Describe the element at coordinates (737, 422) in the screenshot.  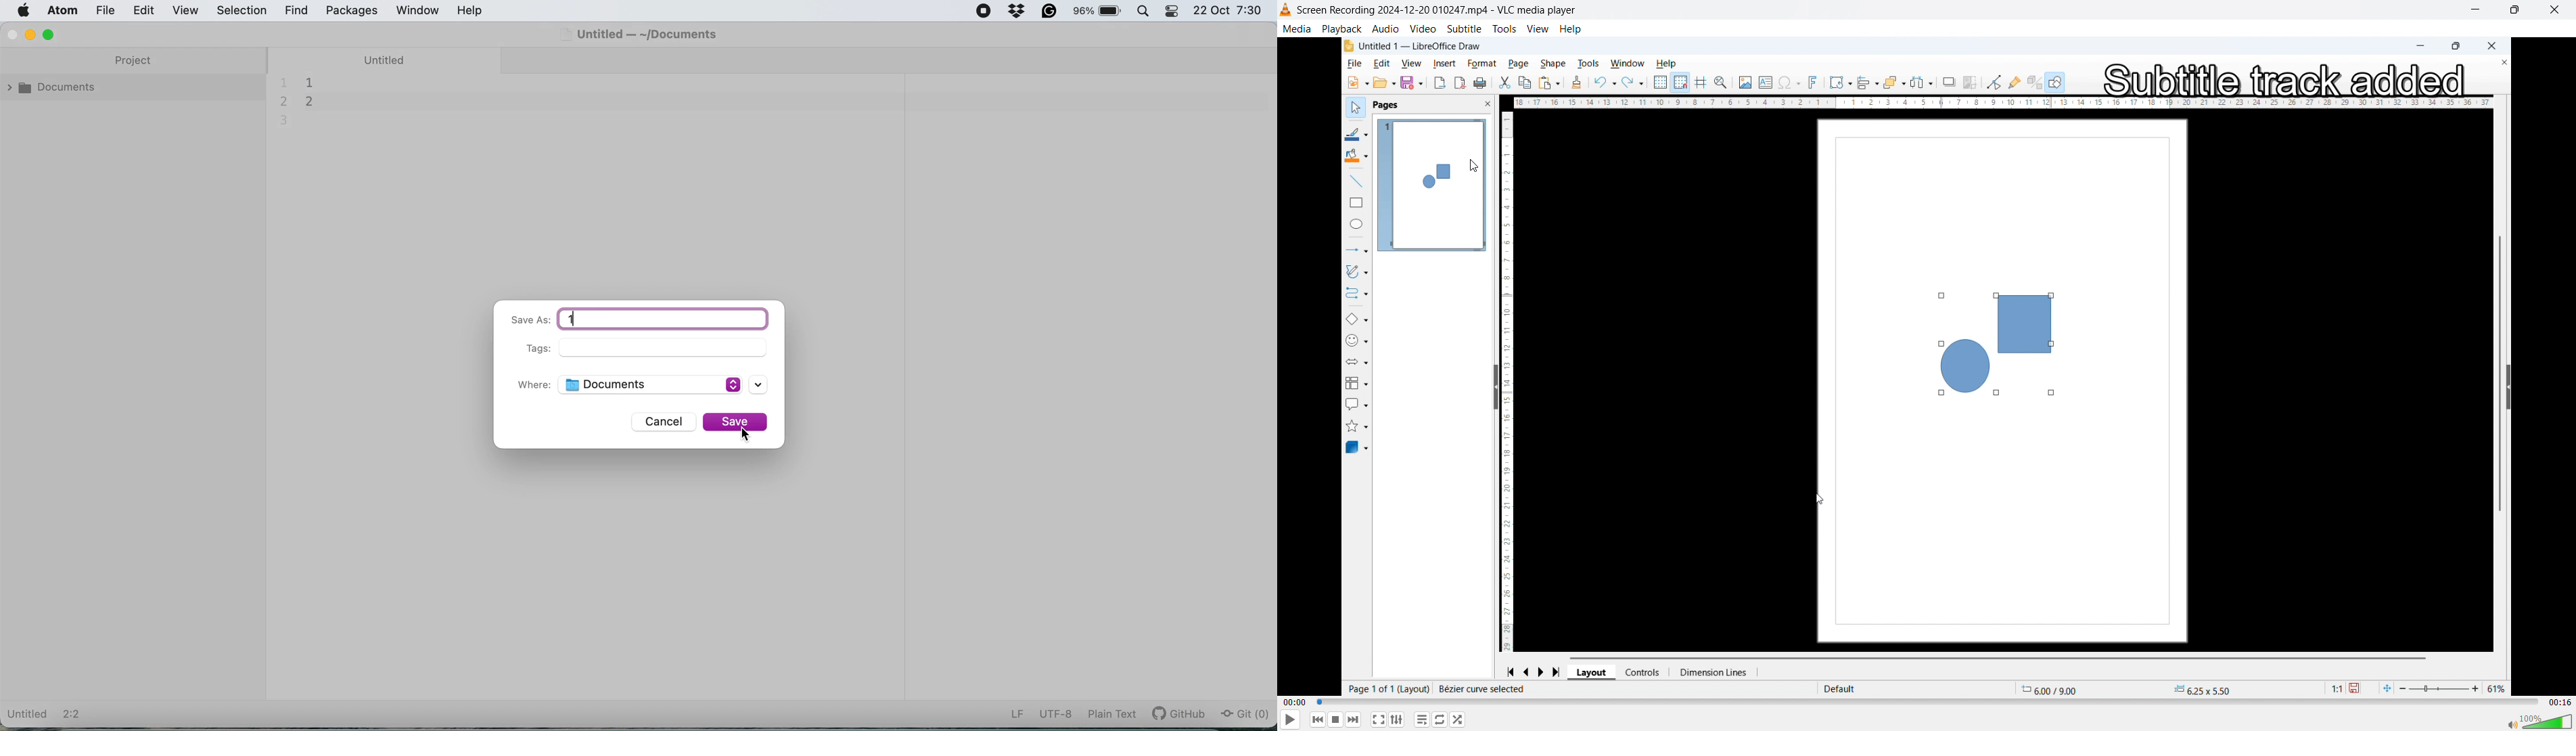
I see `save` at that location.